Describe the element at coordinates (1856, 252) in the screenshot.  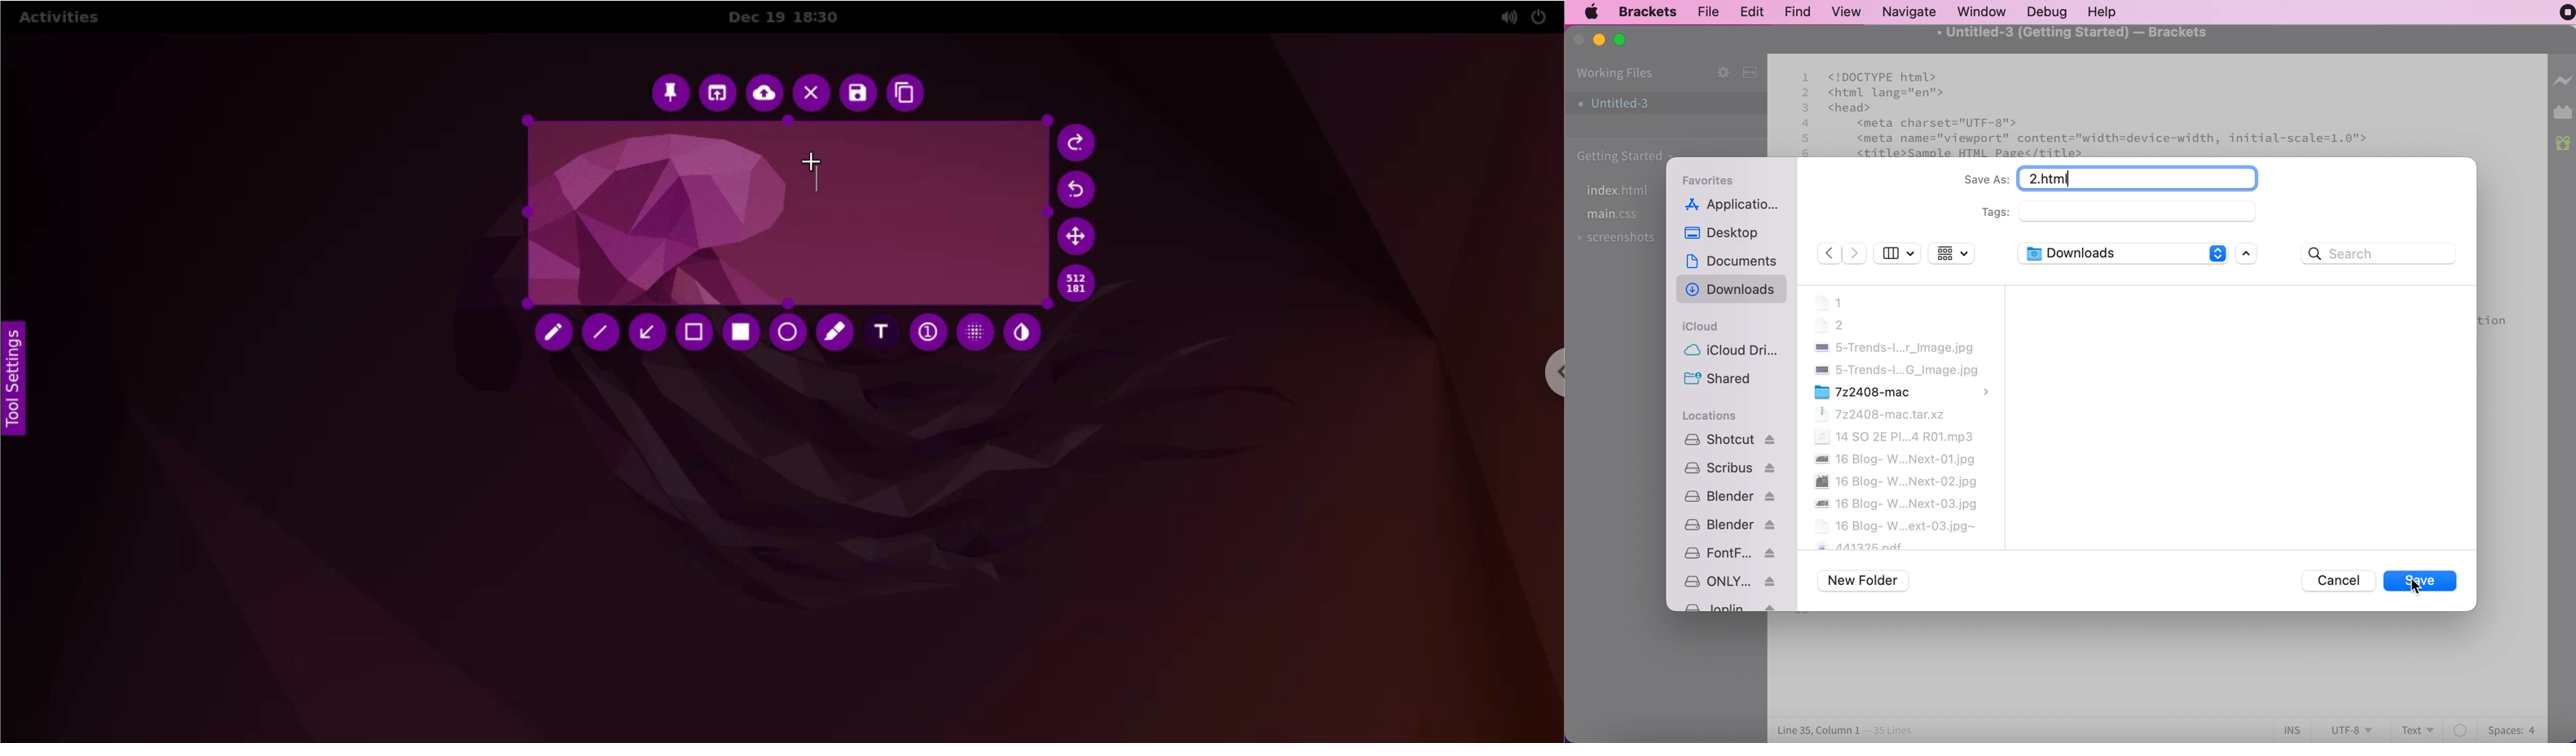
I see `next` at that location.